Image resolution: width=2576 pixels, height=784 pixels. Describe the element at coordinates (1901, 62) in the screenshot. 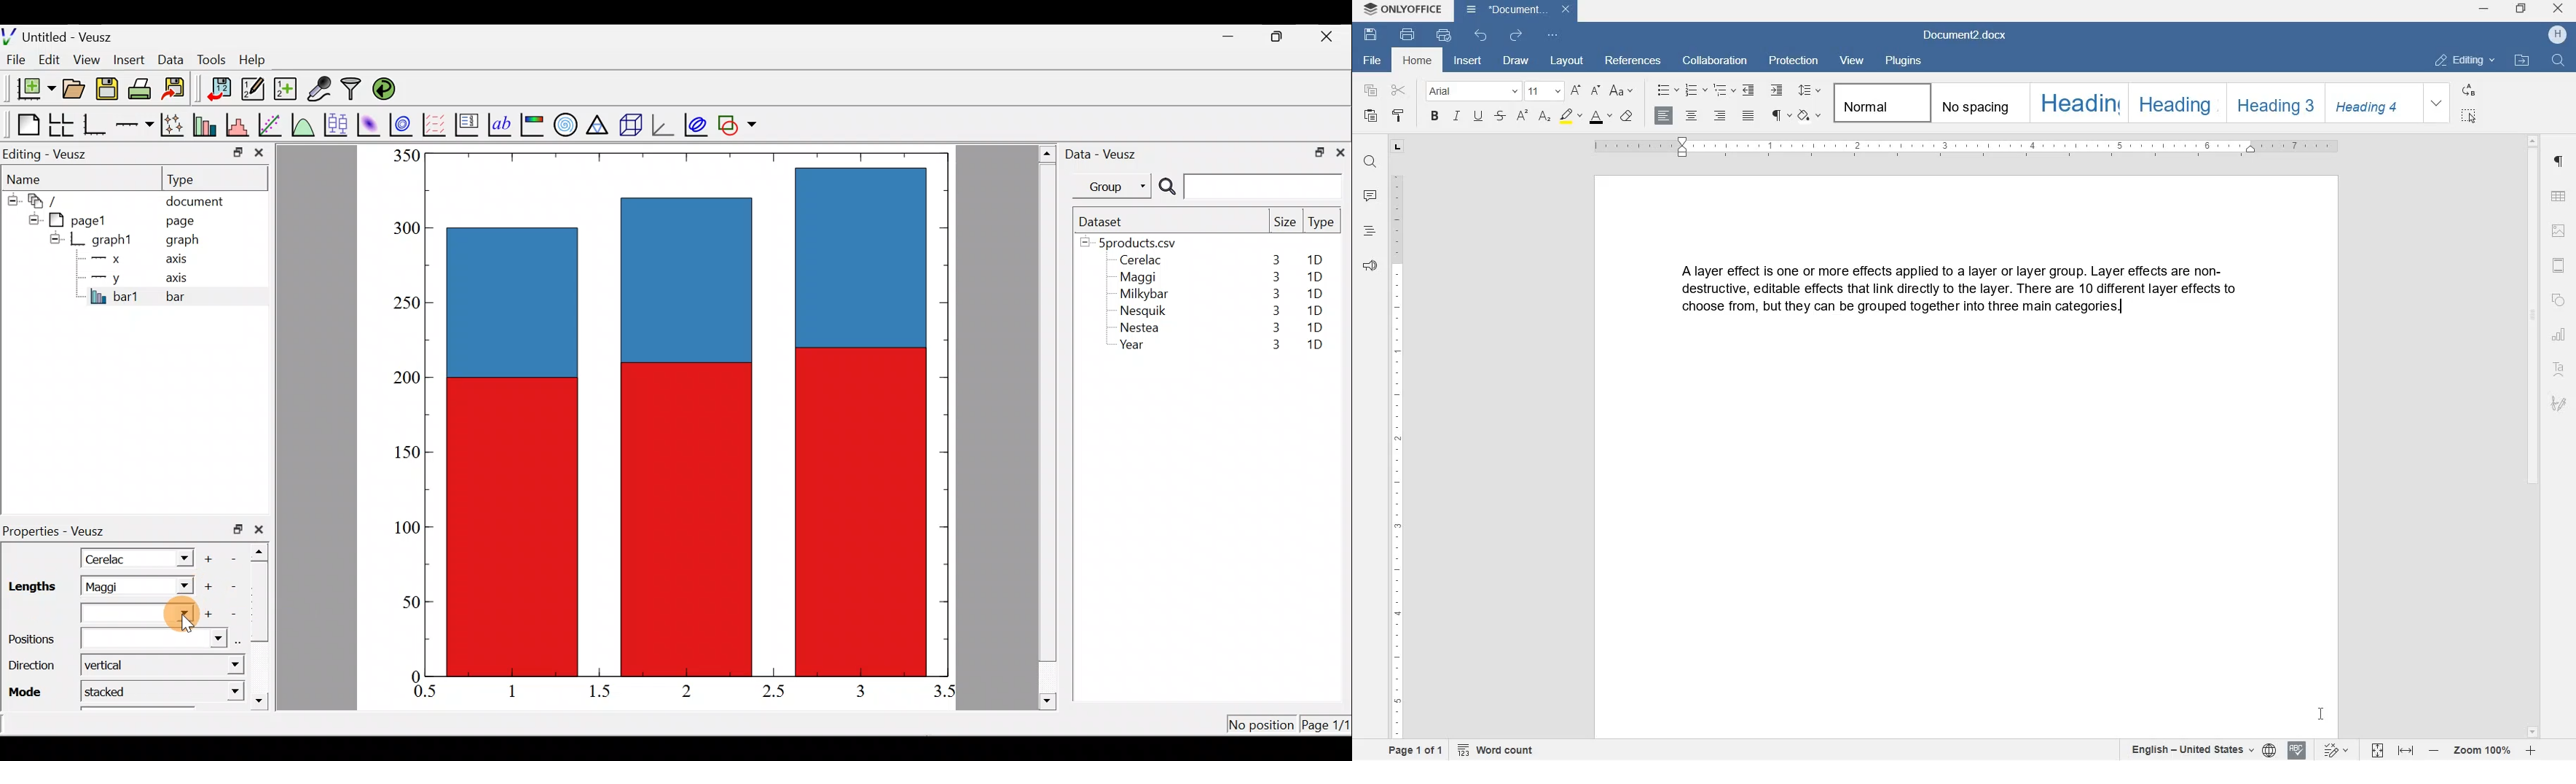

I see `PLUGINS` at that location.